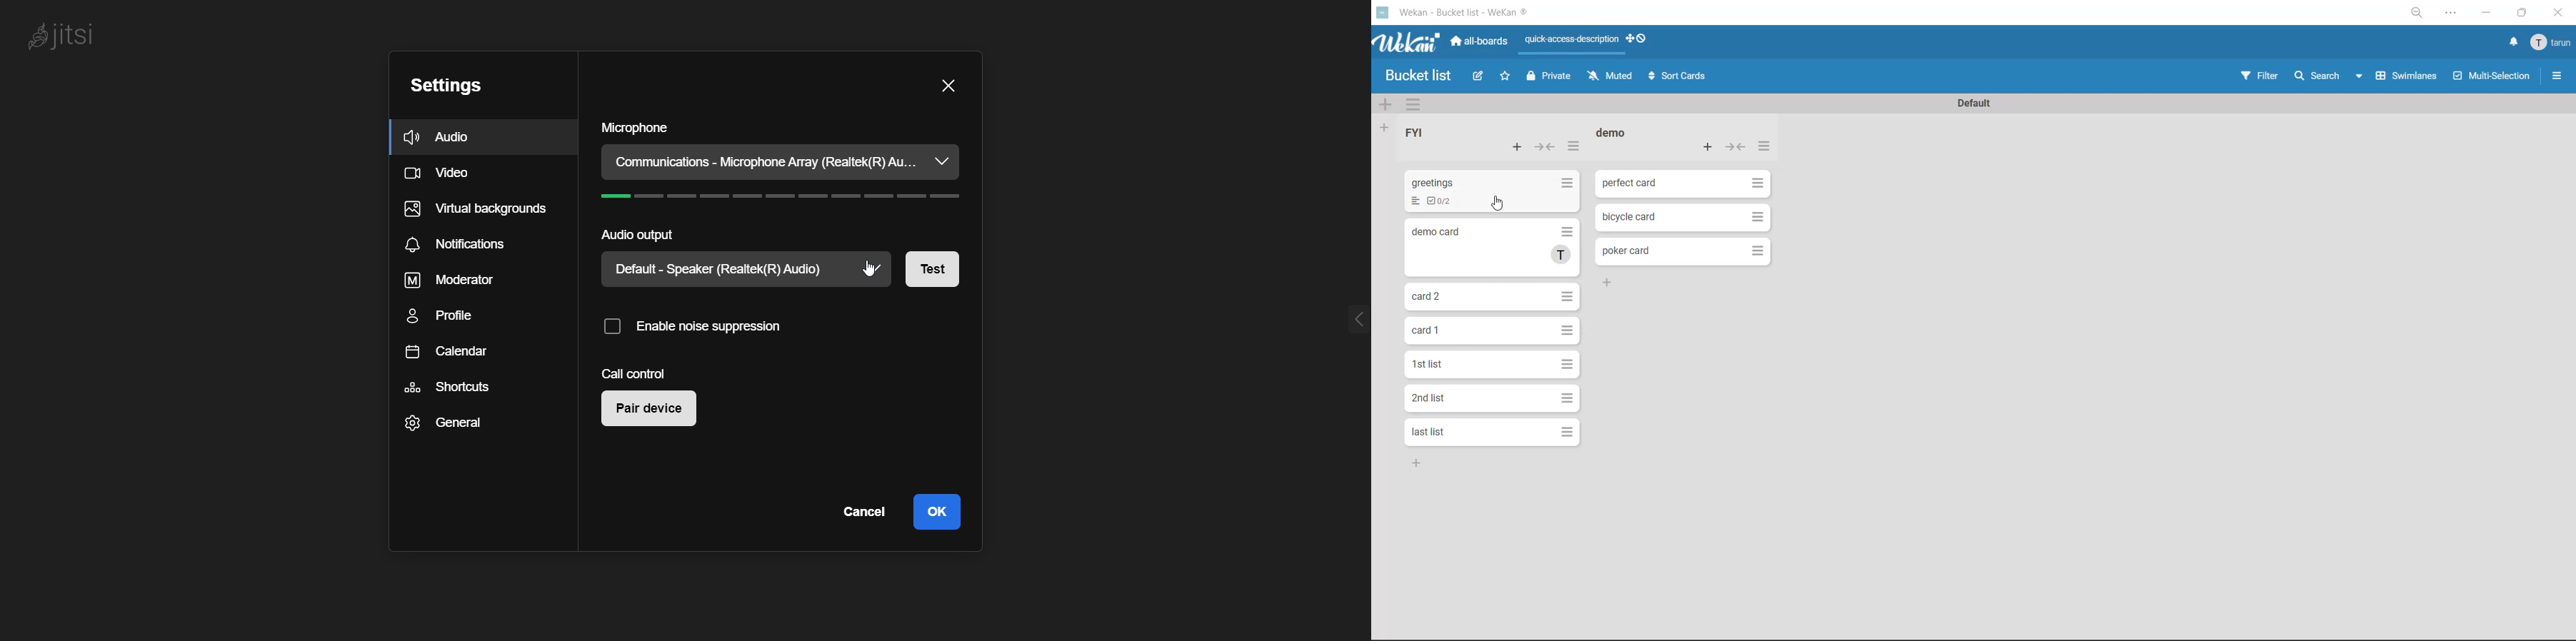 The width and height of the screenshot is (2576, 644). What do you see at coordinates (1709, 149) in the screenshot?
I see `add card` at bounding box center [1709, 149].